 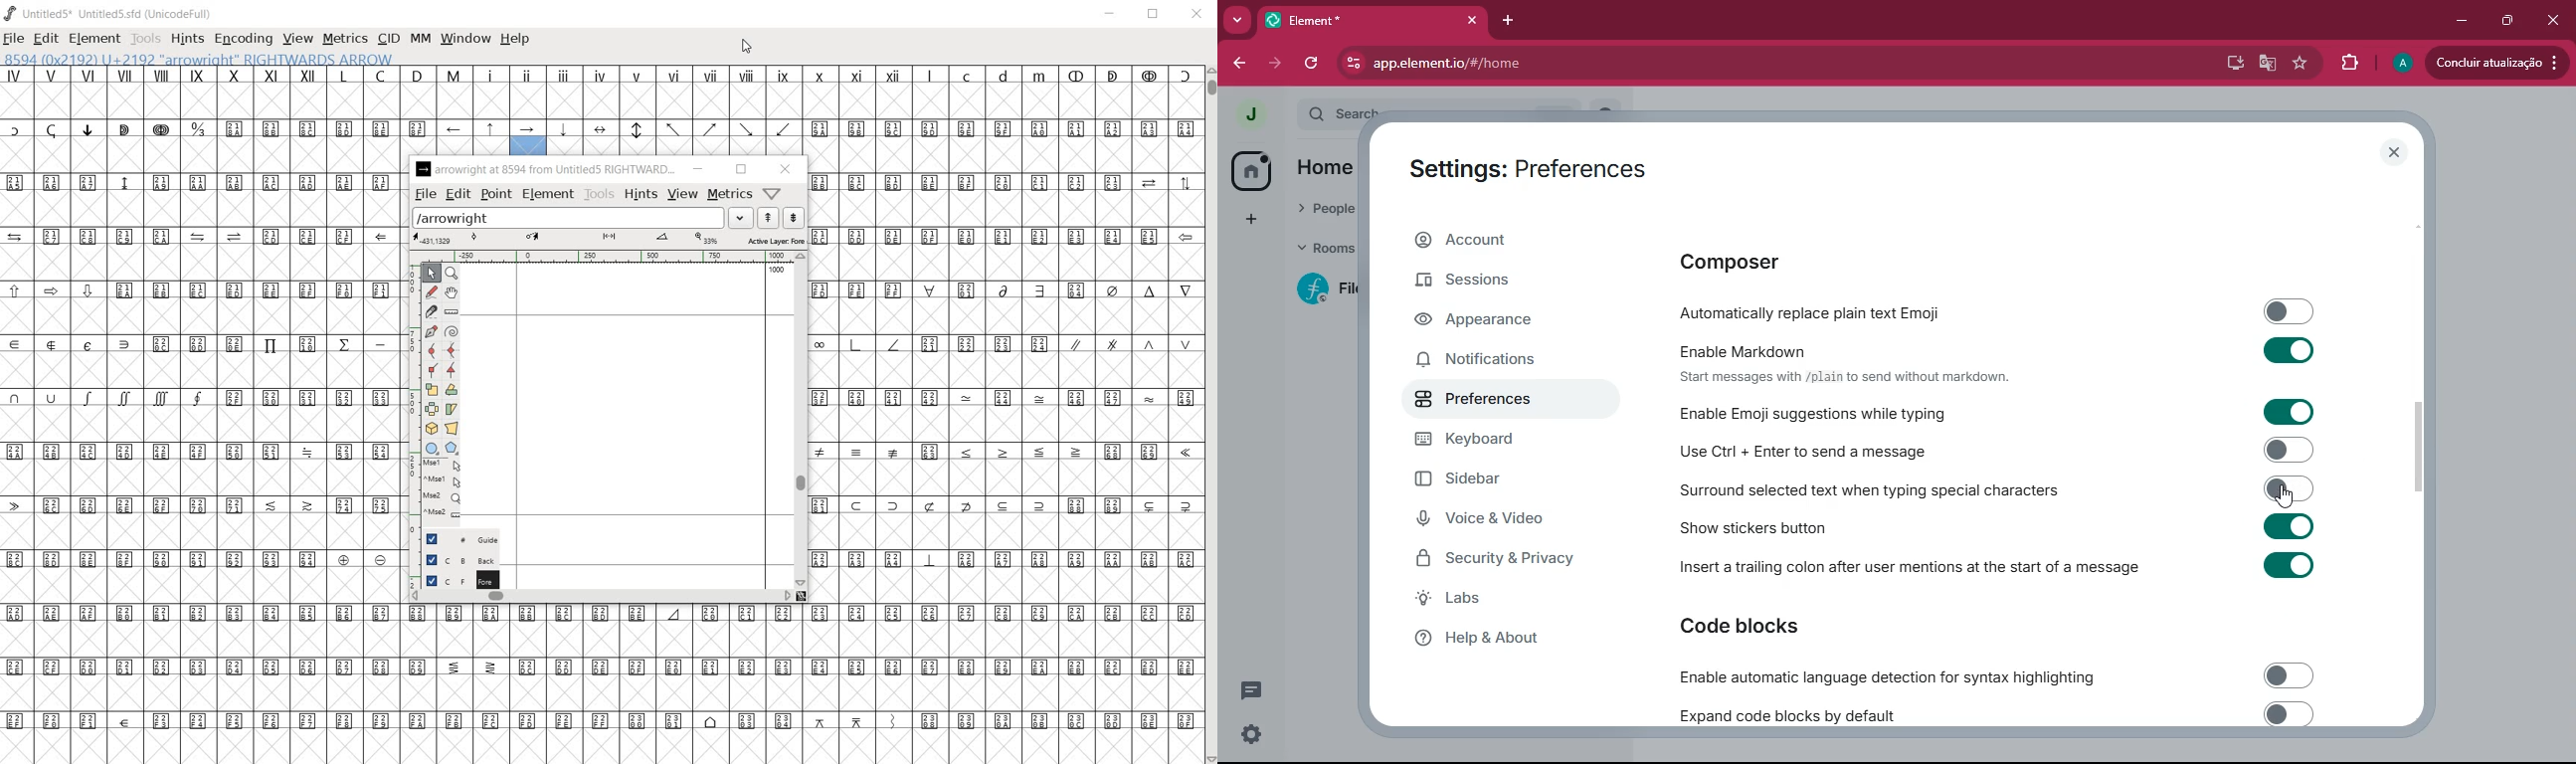 I want to click on ruler, so click(x=605, y=256).